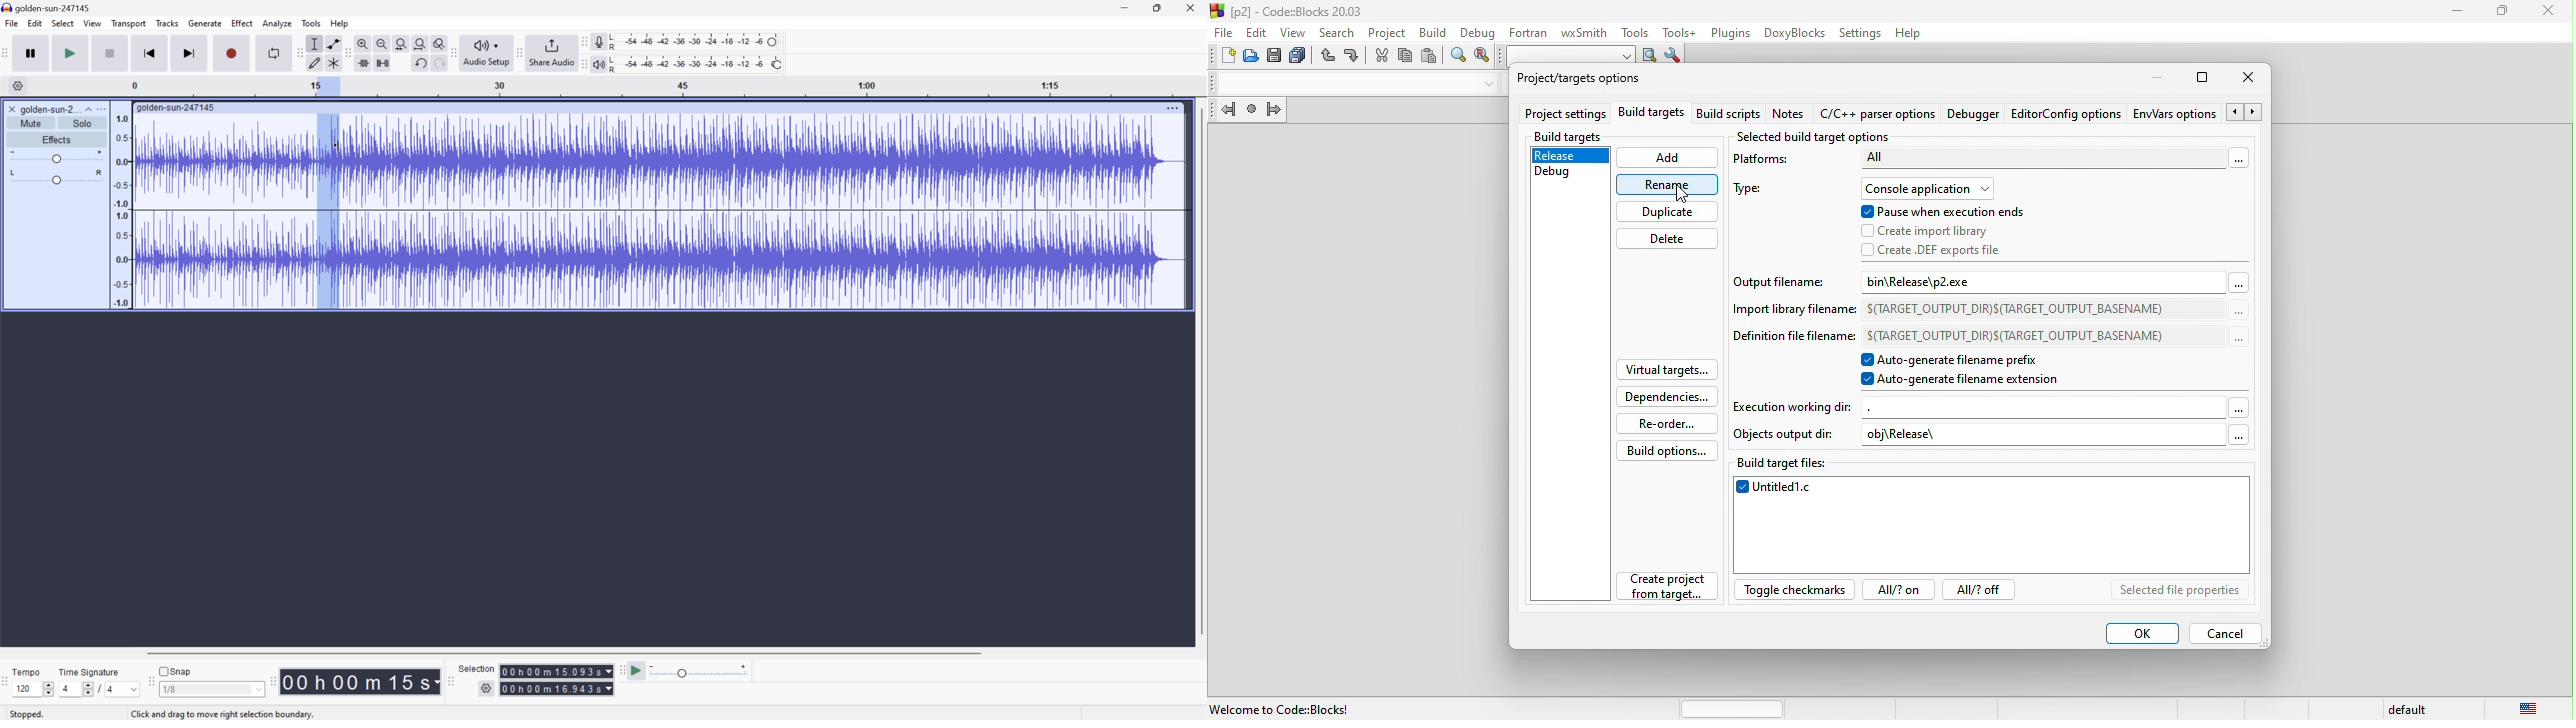 The image size is (2576, 728). Describe the element at coordinates (1728, 33) in the screenshot. I see `plugins` at that location.